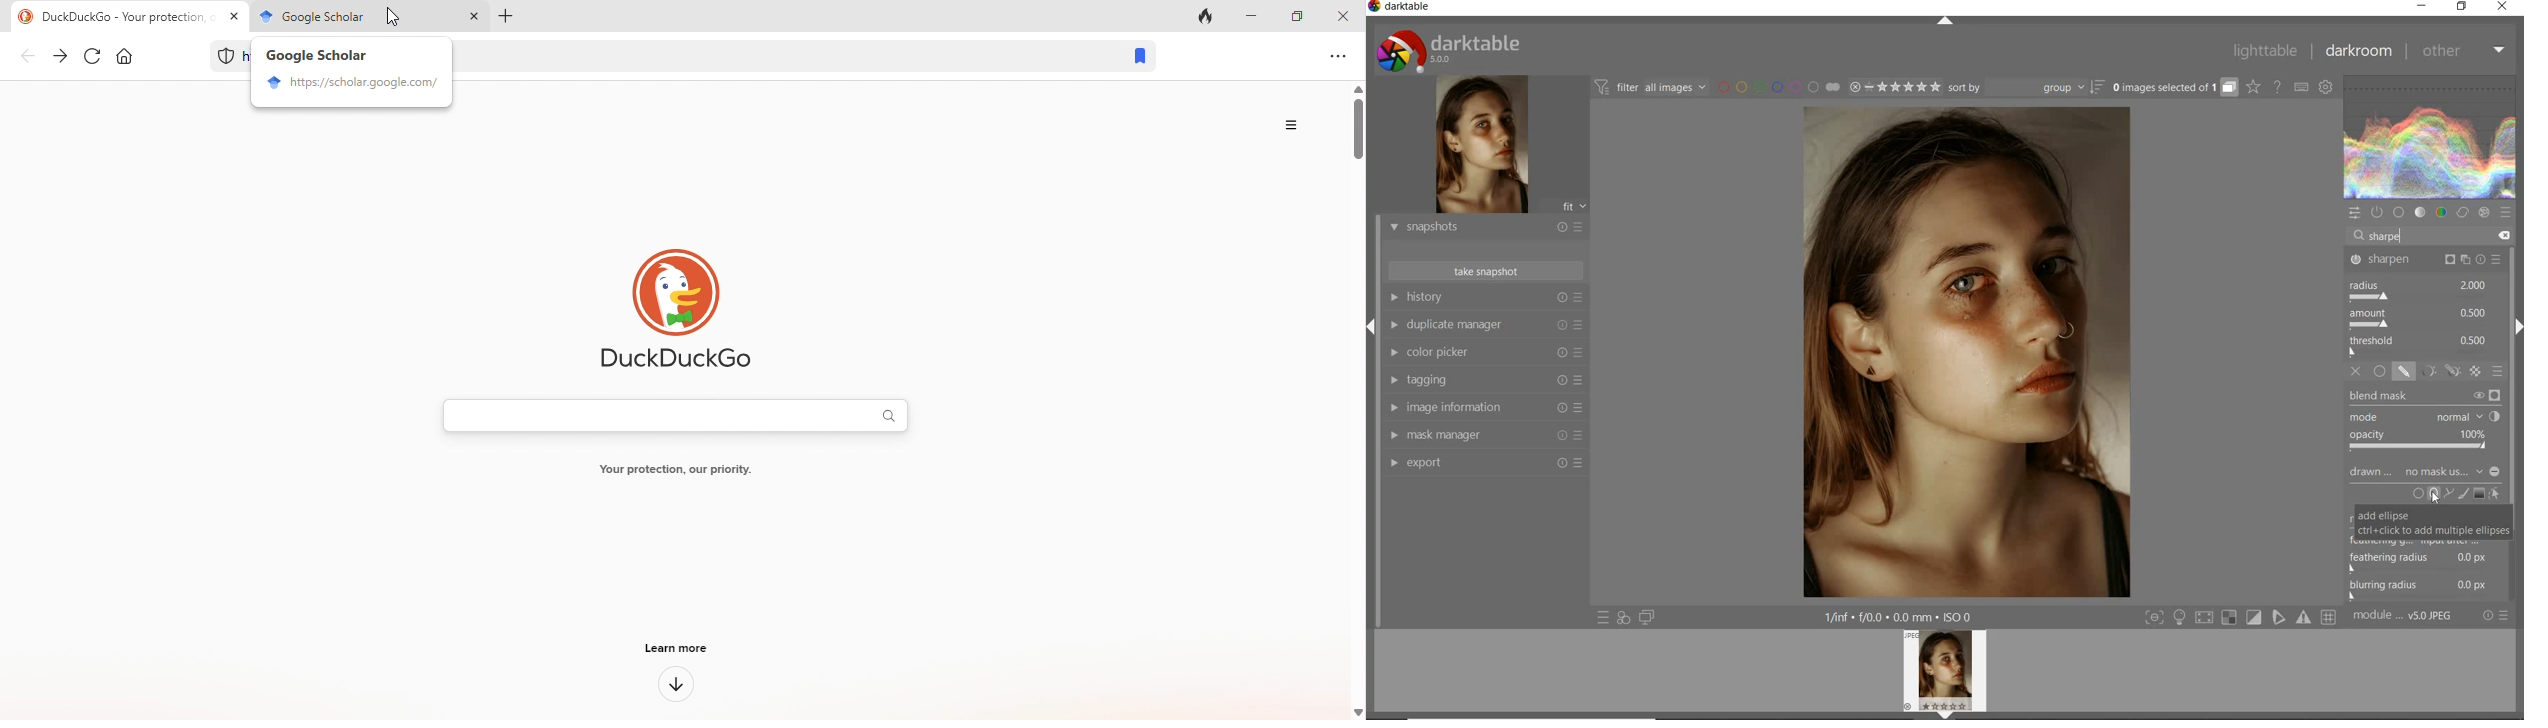 The height and width of the screenshot is (728, 2548). I want to click on BLENDING OPTIONS, so click(2499, 371).